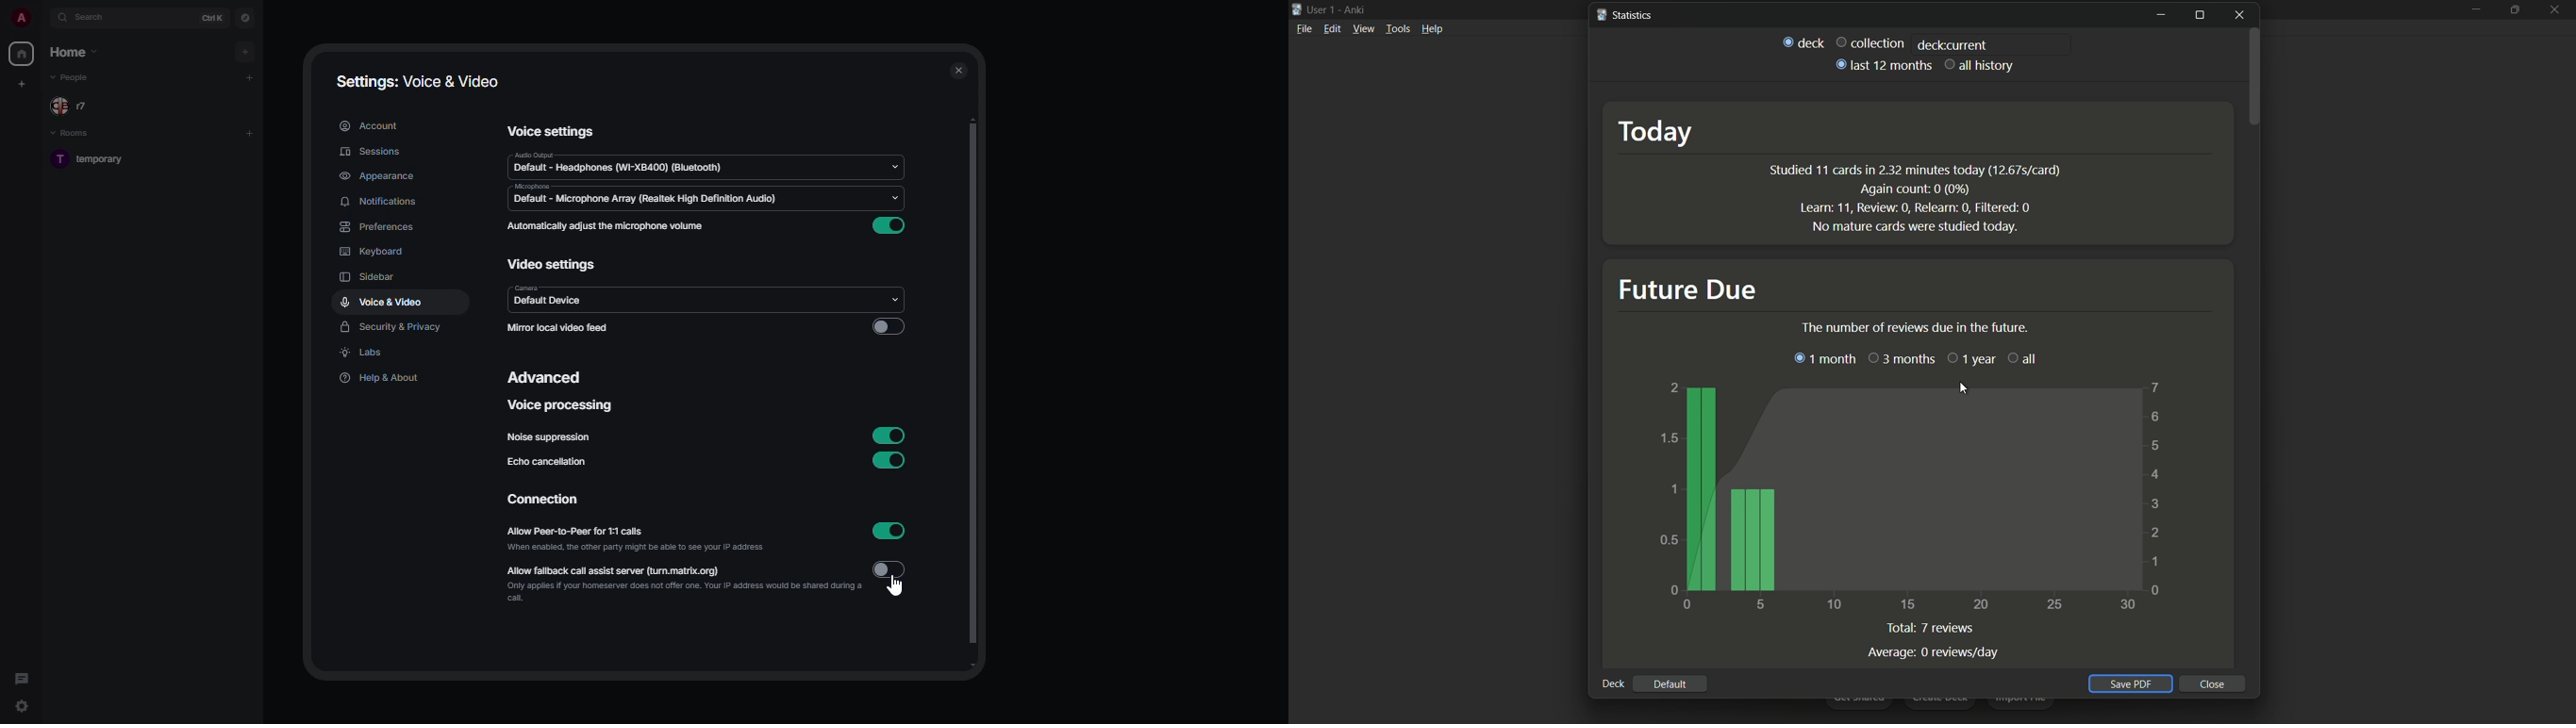 The width and height of the screenshot is (2576, 728). What do you see at coordinates (374, 151) in the screenshot?
I see `sessions` at bounding box center [374, 151].